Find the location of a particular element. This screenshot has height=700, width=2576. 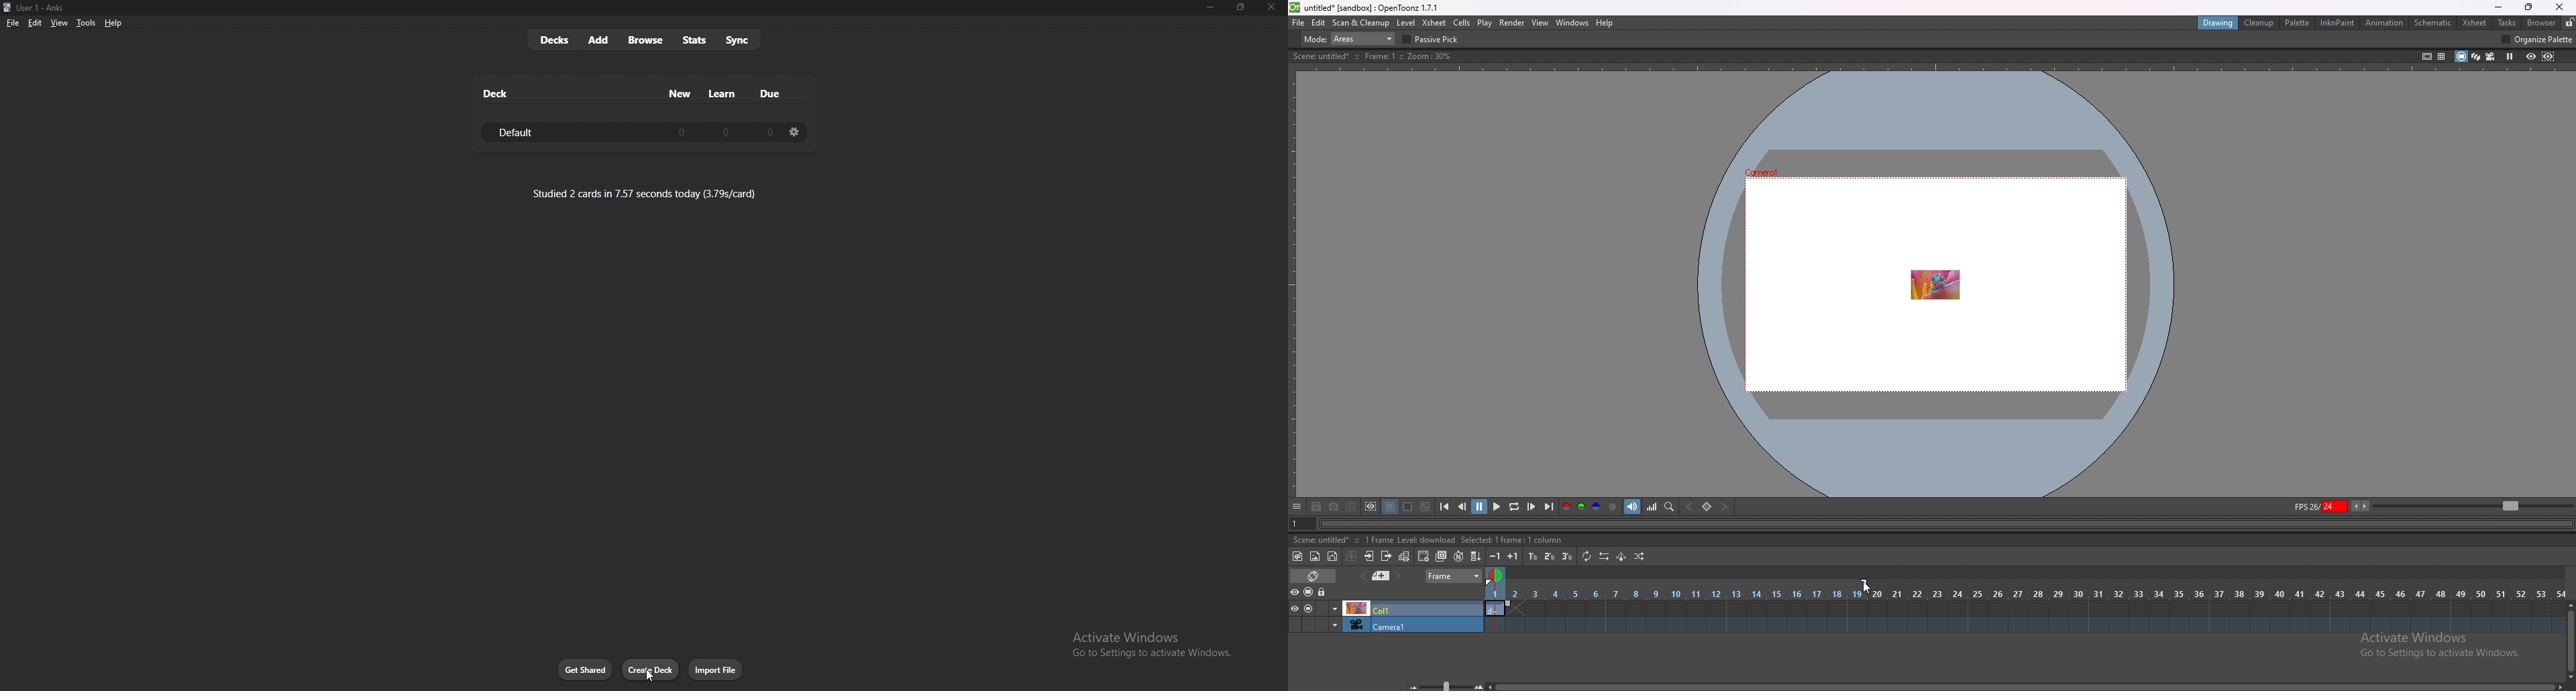

end frame is located at coordinates (1867, 582).